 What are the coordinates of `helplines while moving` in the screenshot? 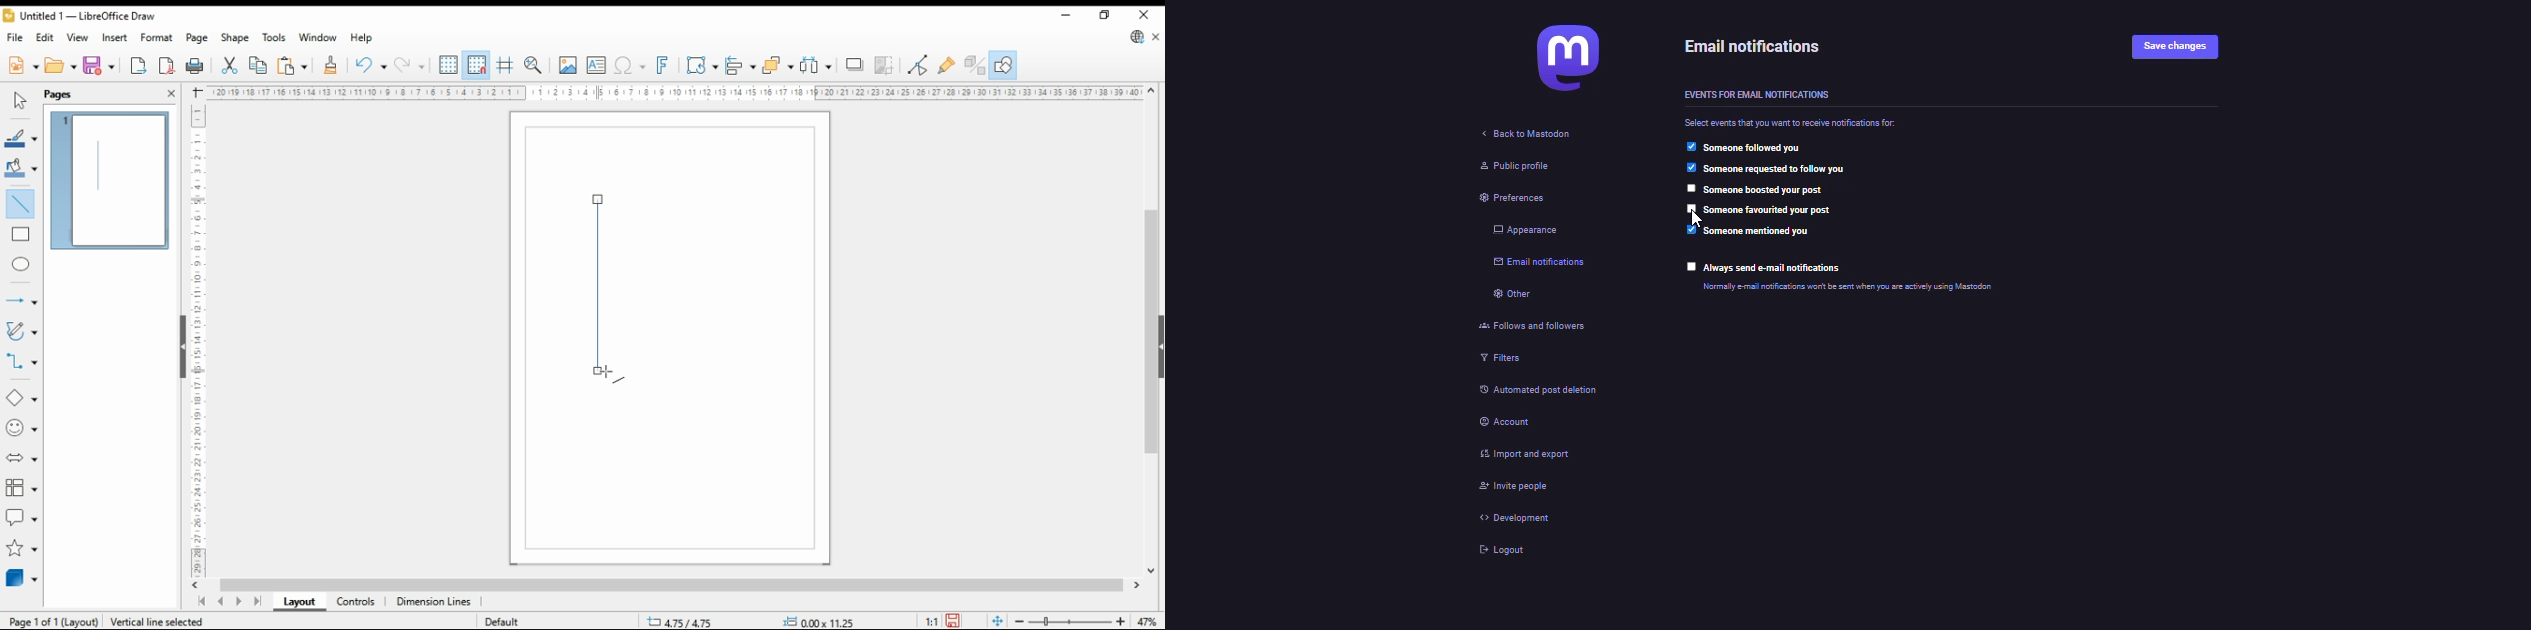 It's located at (504, 66).